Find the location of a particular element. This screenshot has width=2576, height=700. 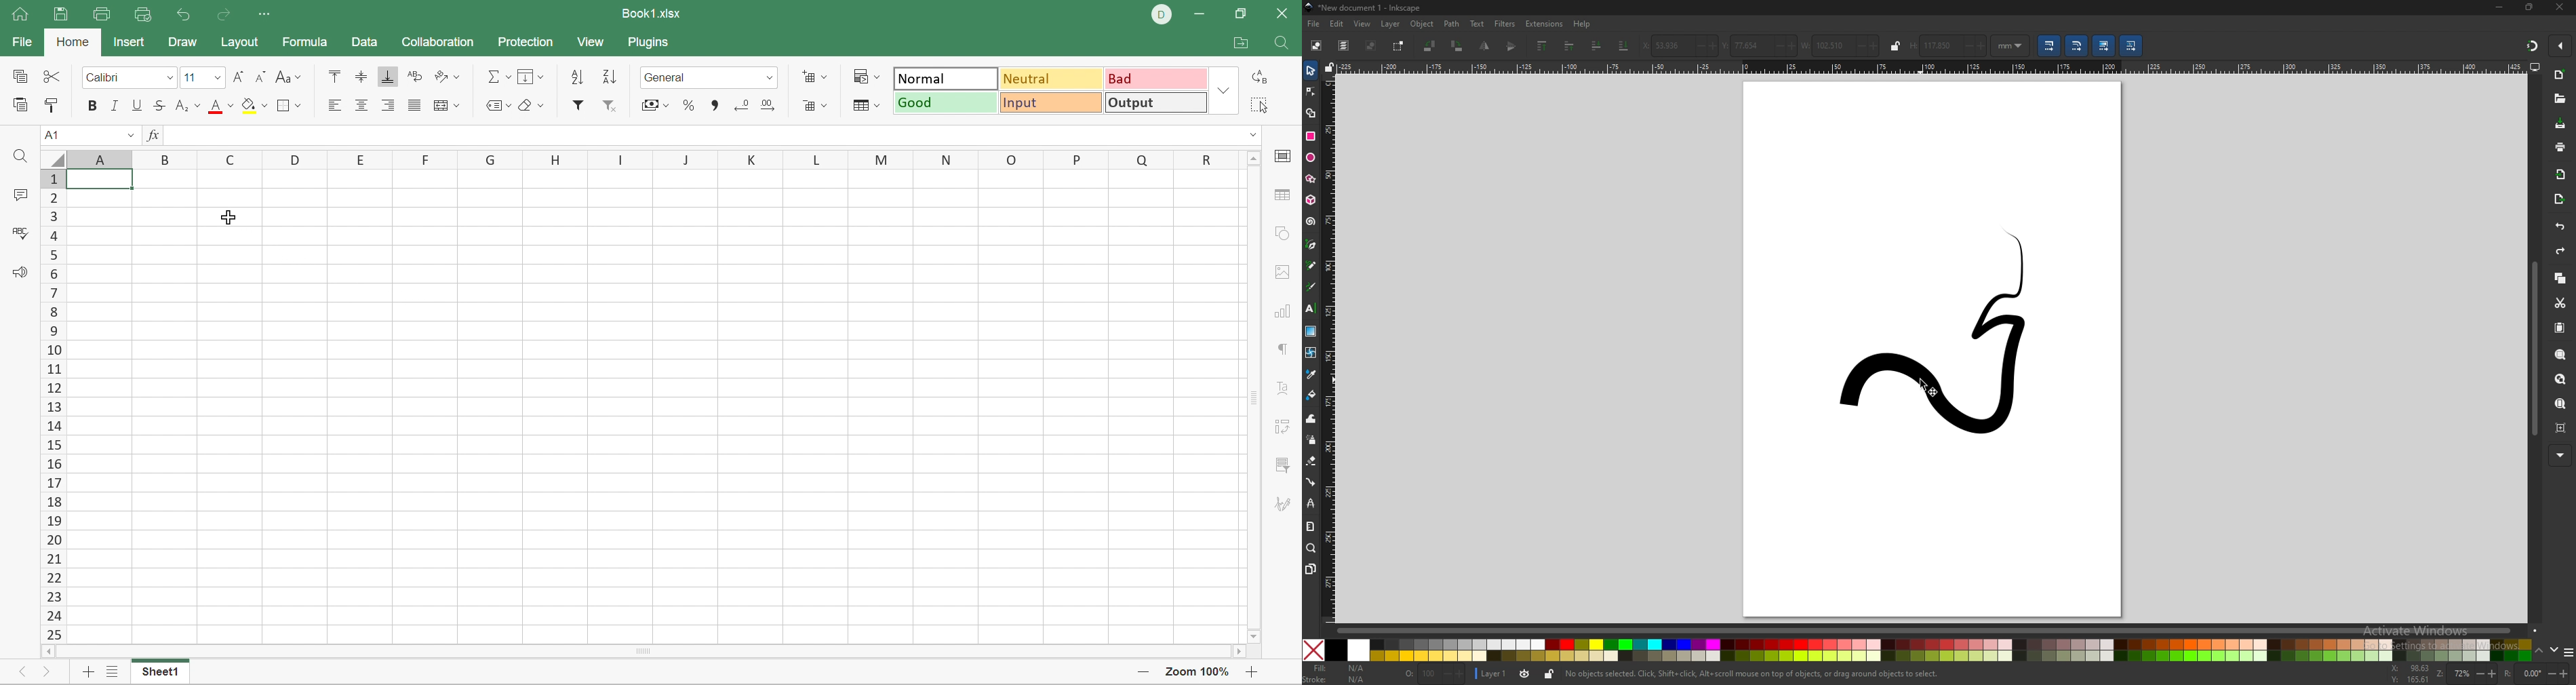

move patterns is located at coordinates (2131, 46).